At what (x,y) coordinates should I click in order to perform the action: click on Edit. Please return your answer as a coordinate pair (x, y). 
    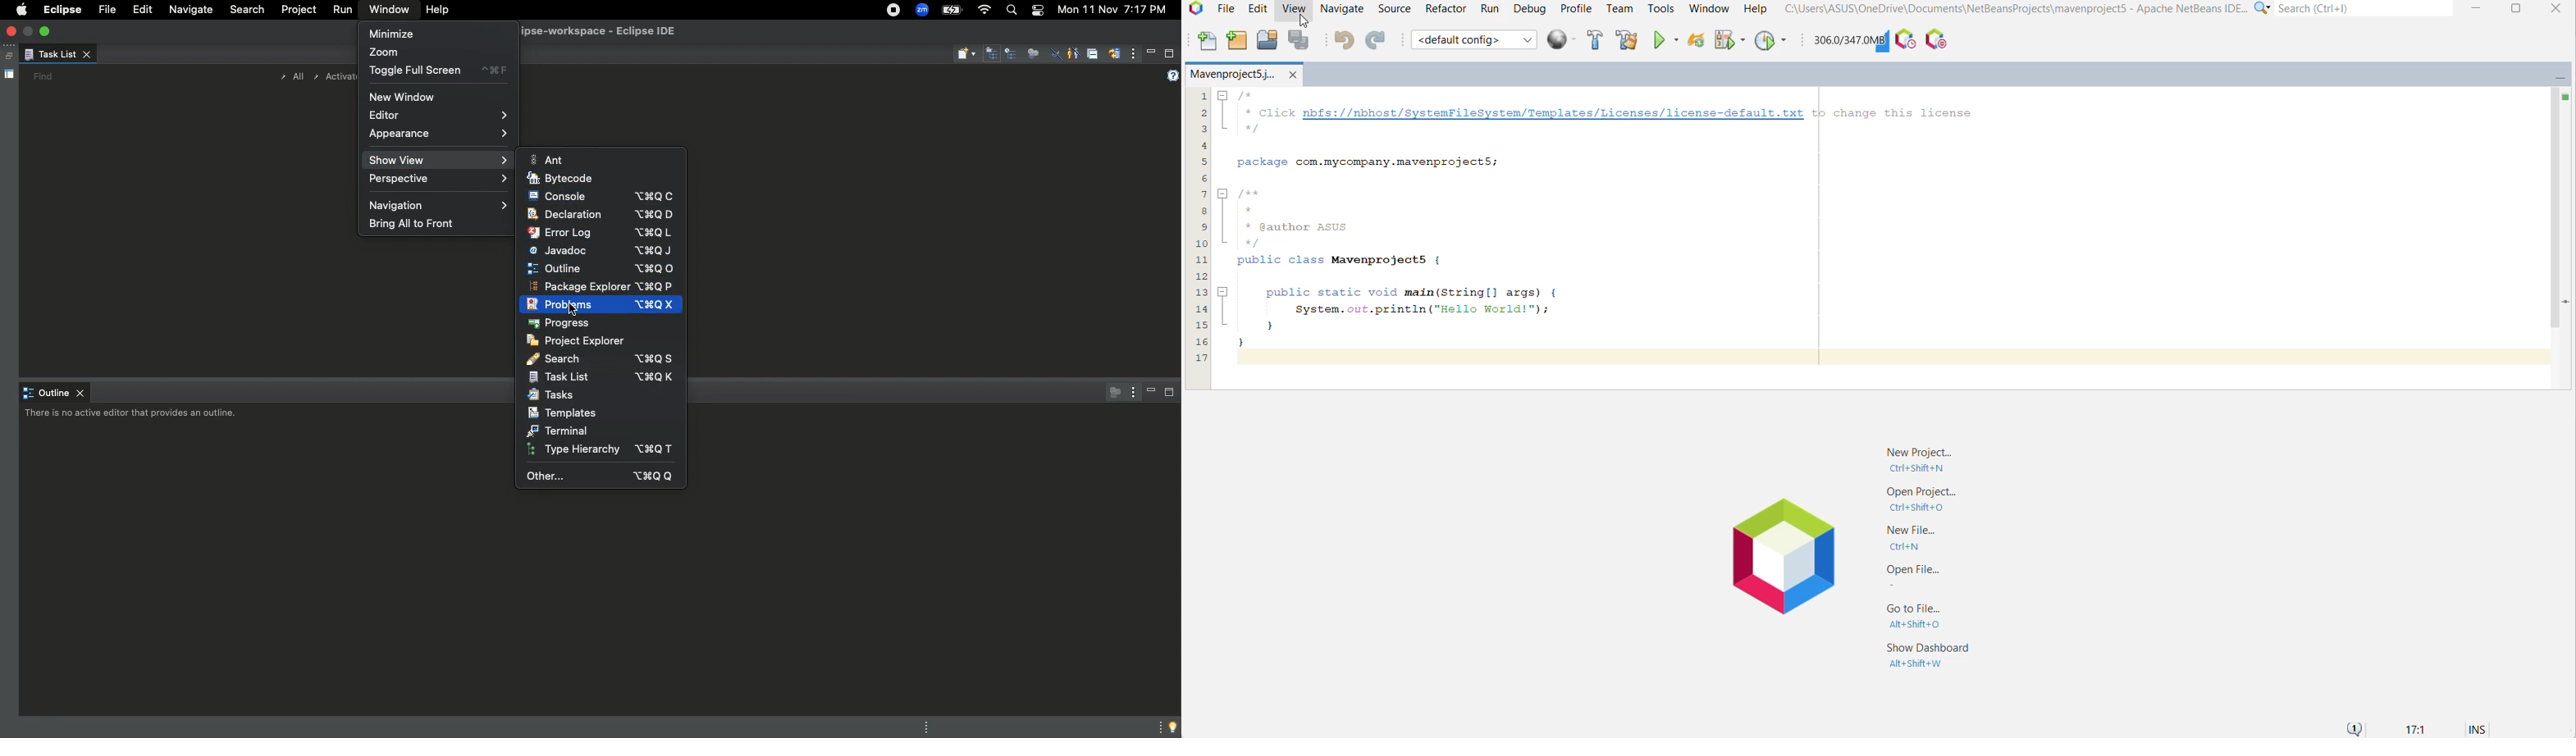
    Looking at the image, I should click on (1256, 8).